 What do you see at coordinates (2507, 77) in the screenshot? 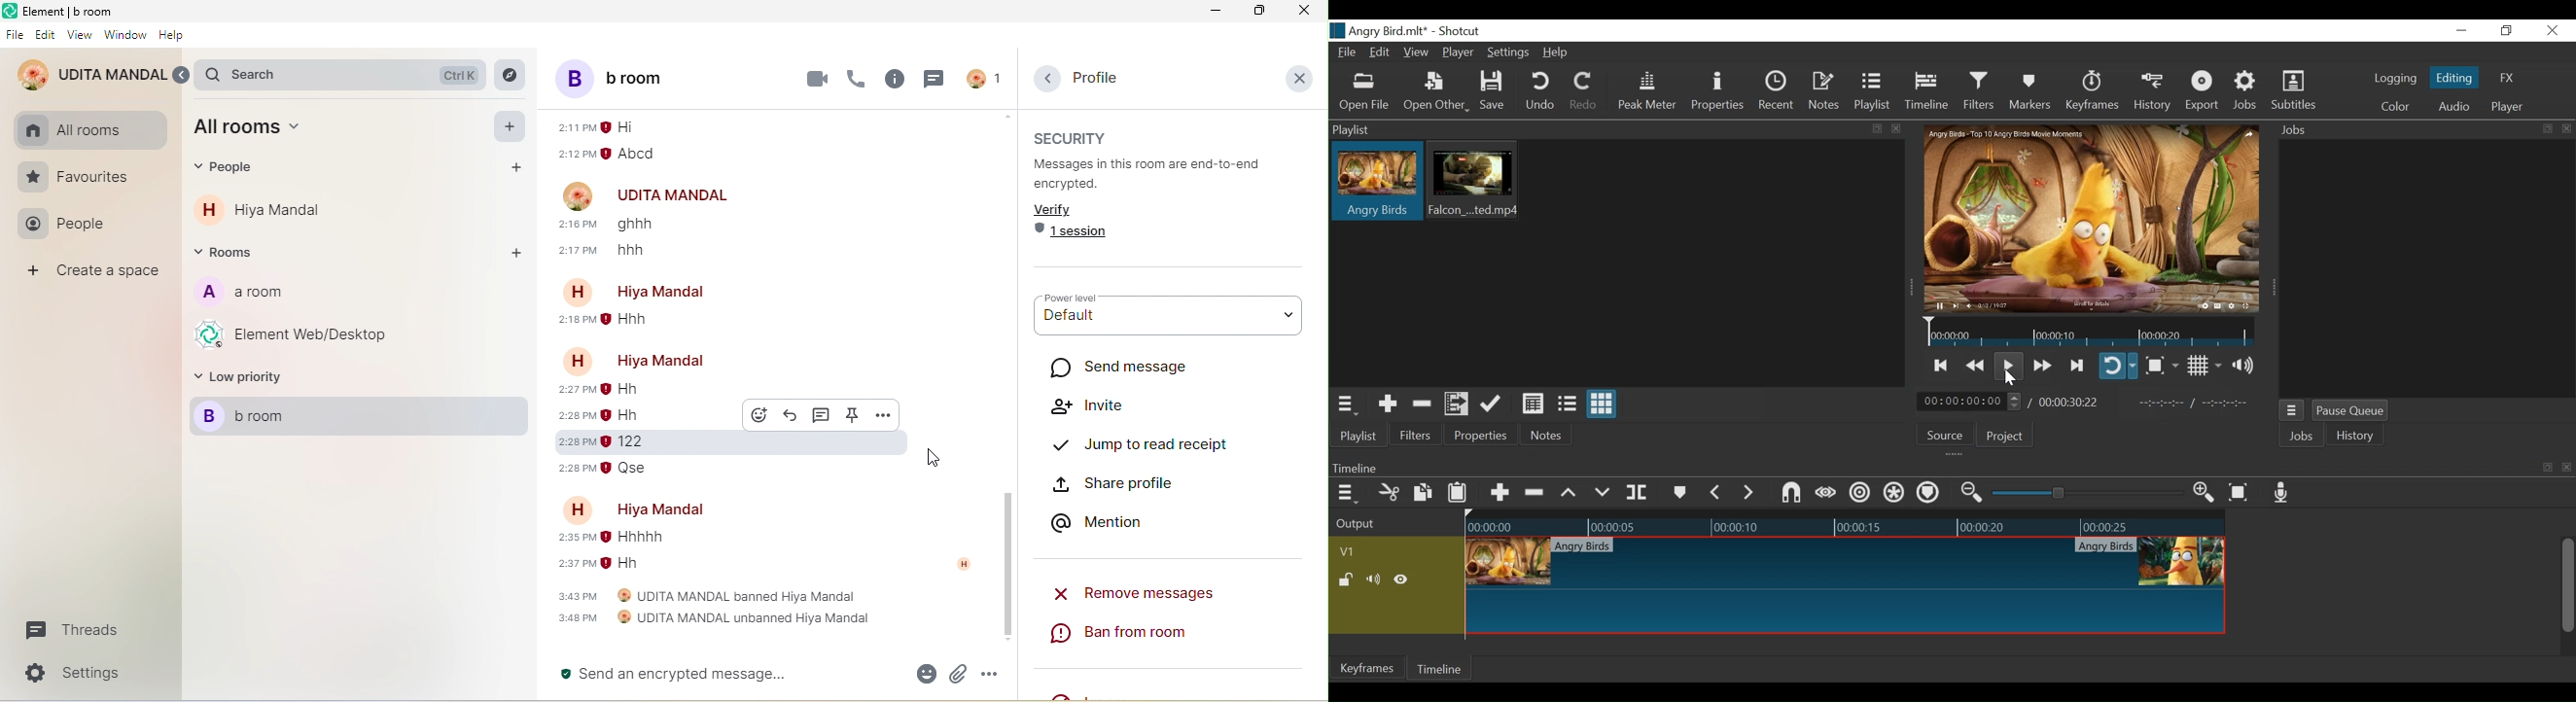
I see `FX` at bounding box center [2507, 77].